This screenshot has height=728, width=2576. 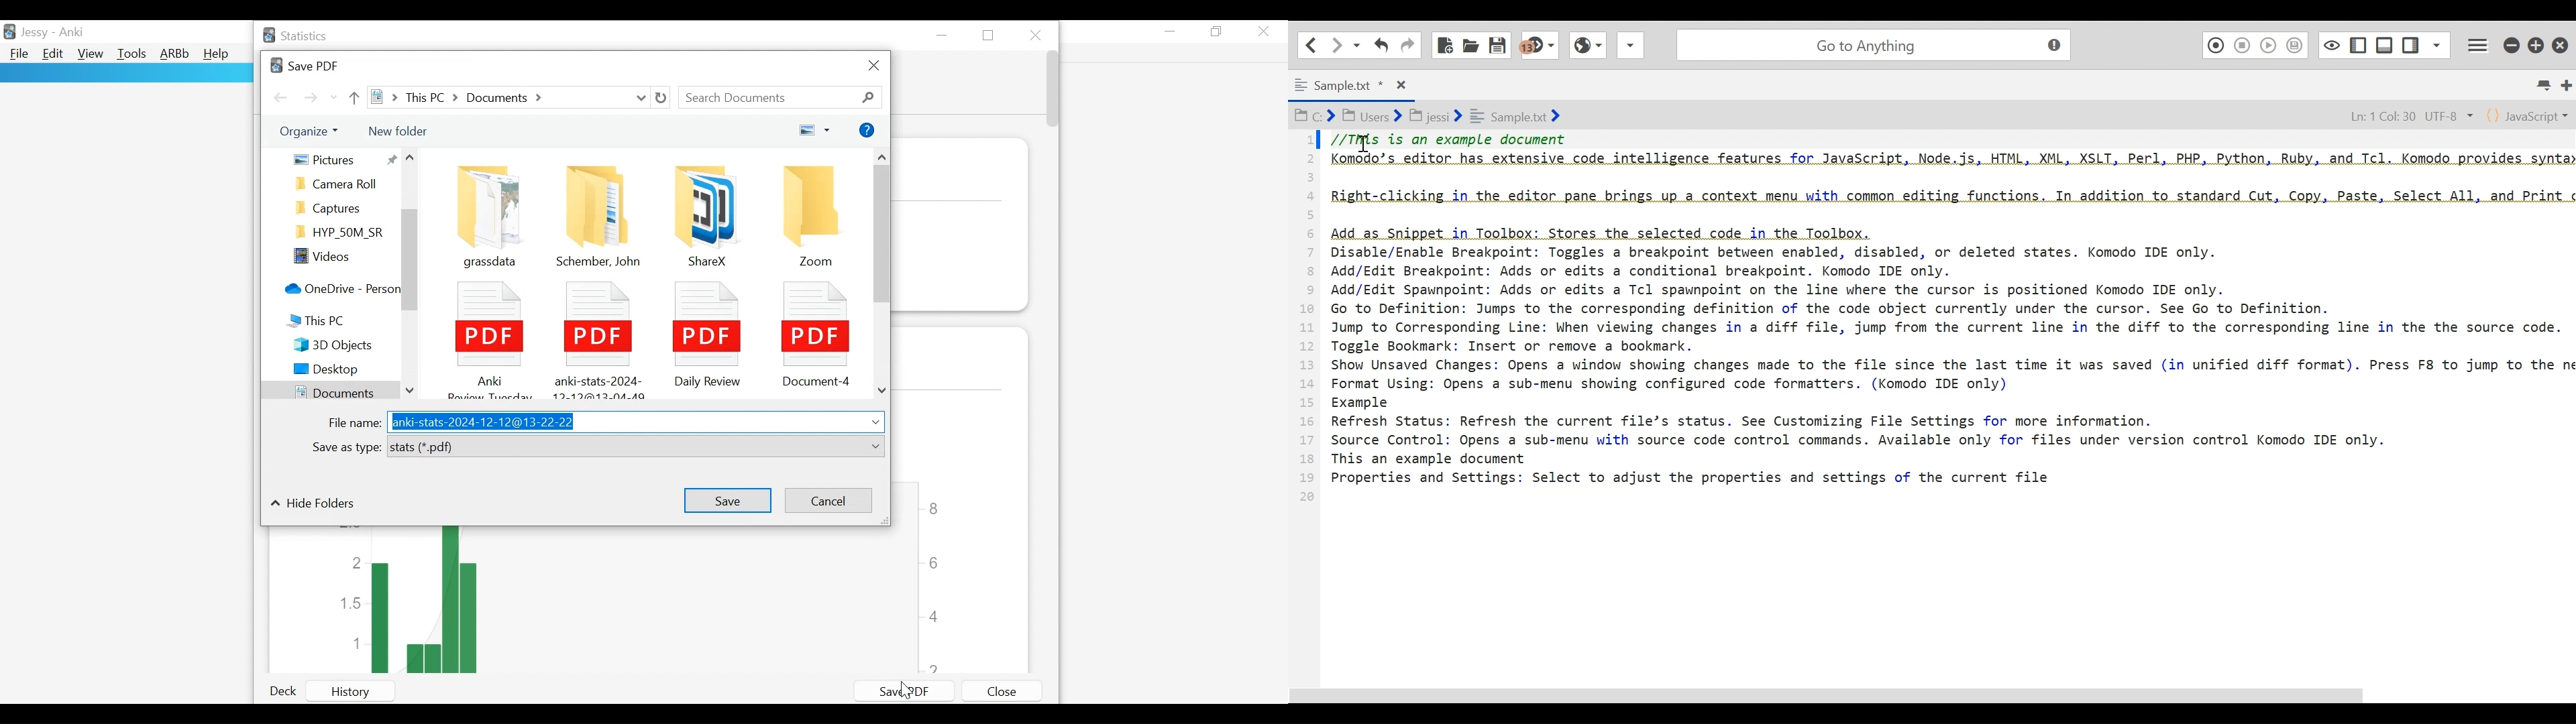 I want to click on PDF, so click(x=597, y=336).